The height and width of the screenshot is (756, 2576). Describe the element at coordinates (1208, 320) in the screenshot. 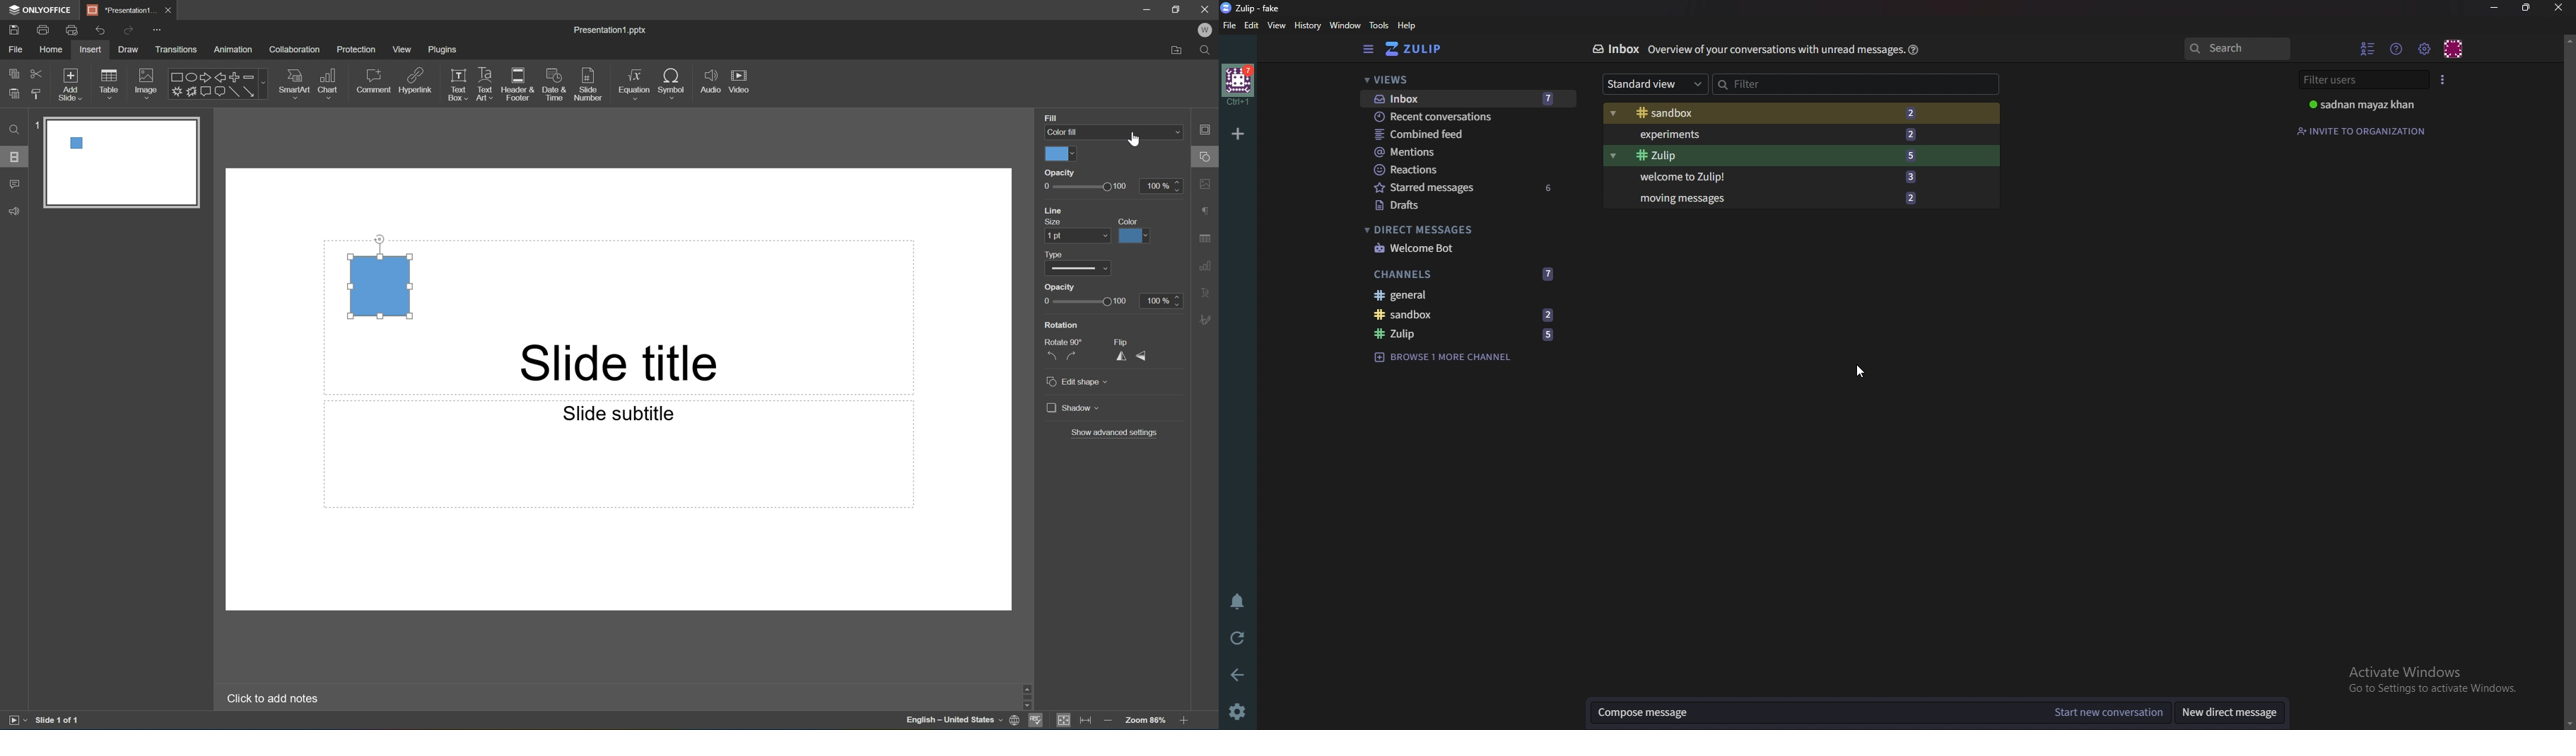

I see `Signature settings` at that location.